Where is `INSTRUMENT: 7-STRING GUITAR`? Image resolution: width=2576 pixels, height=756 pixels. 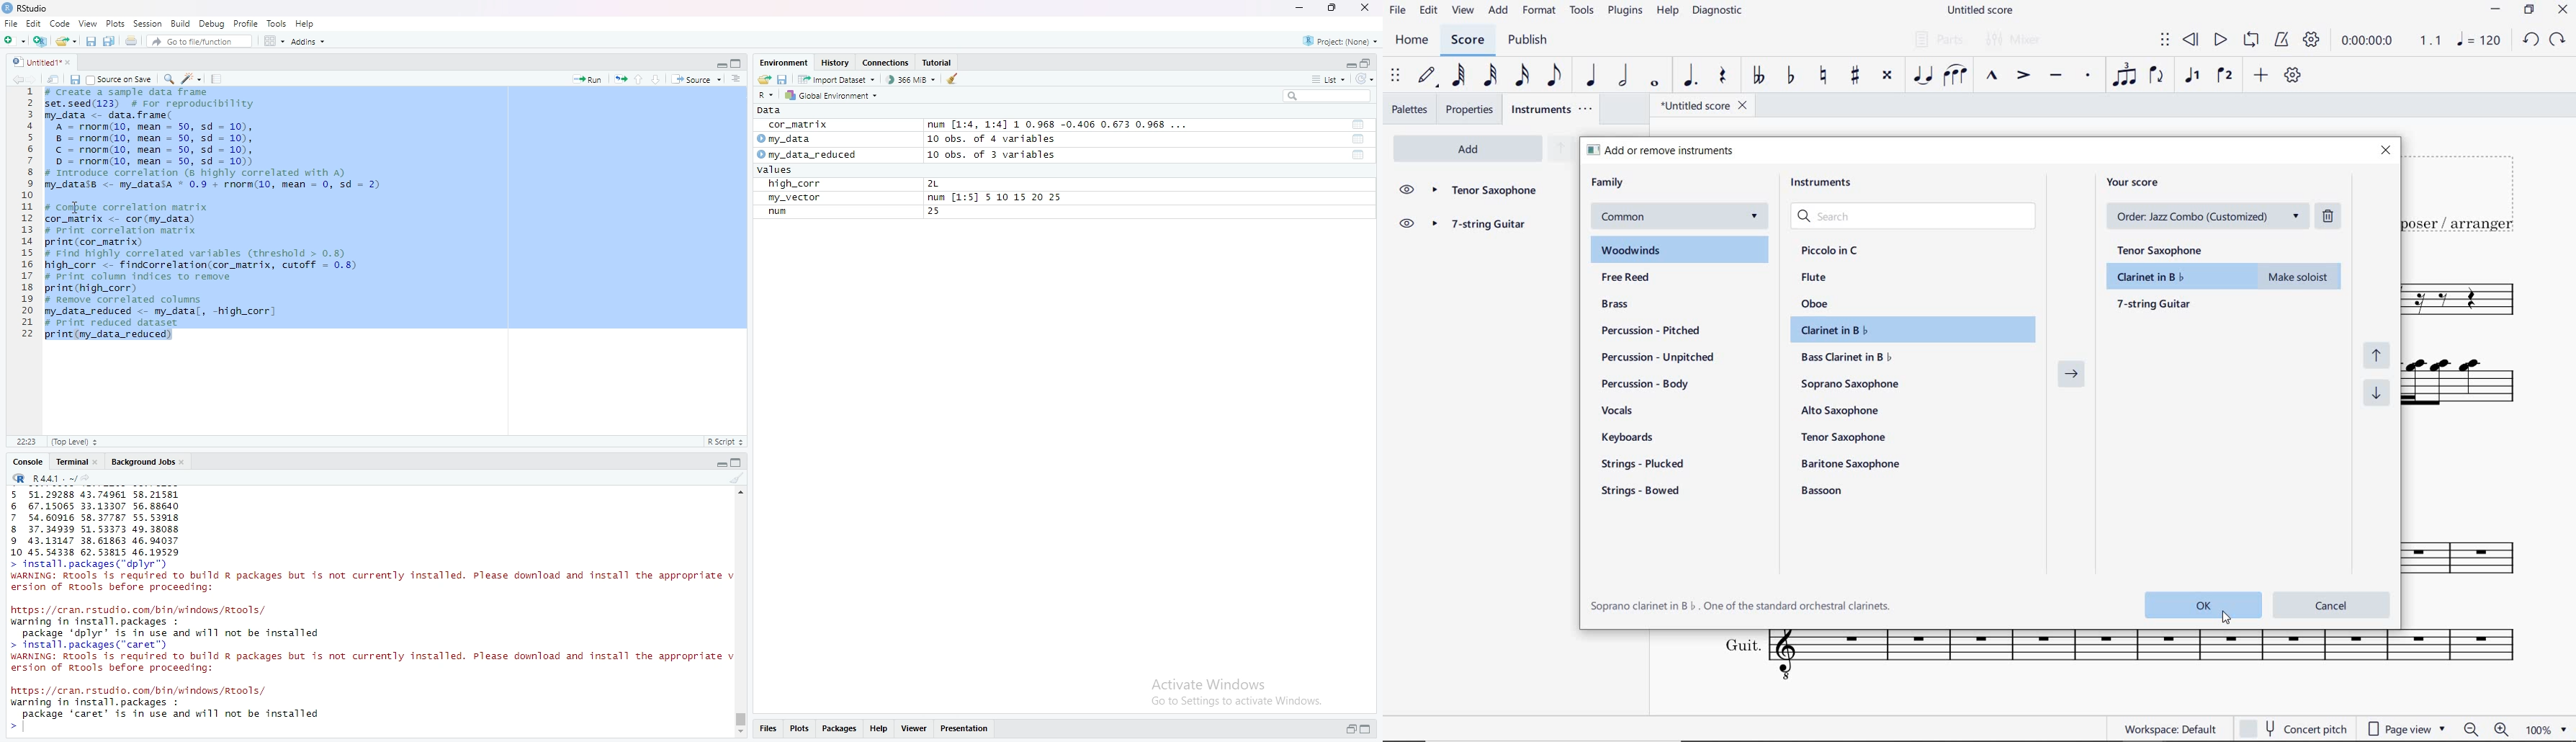 INSTRUMENT: 7-STRING GUITAR is located at coordinates (2472, 389).